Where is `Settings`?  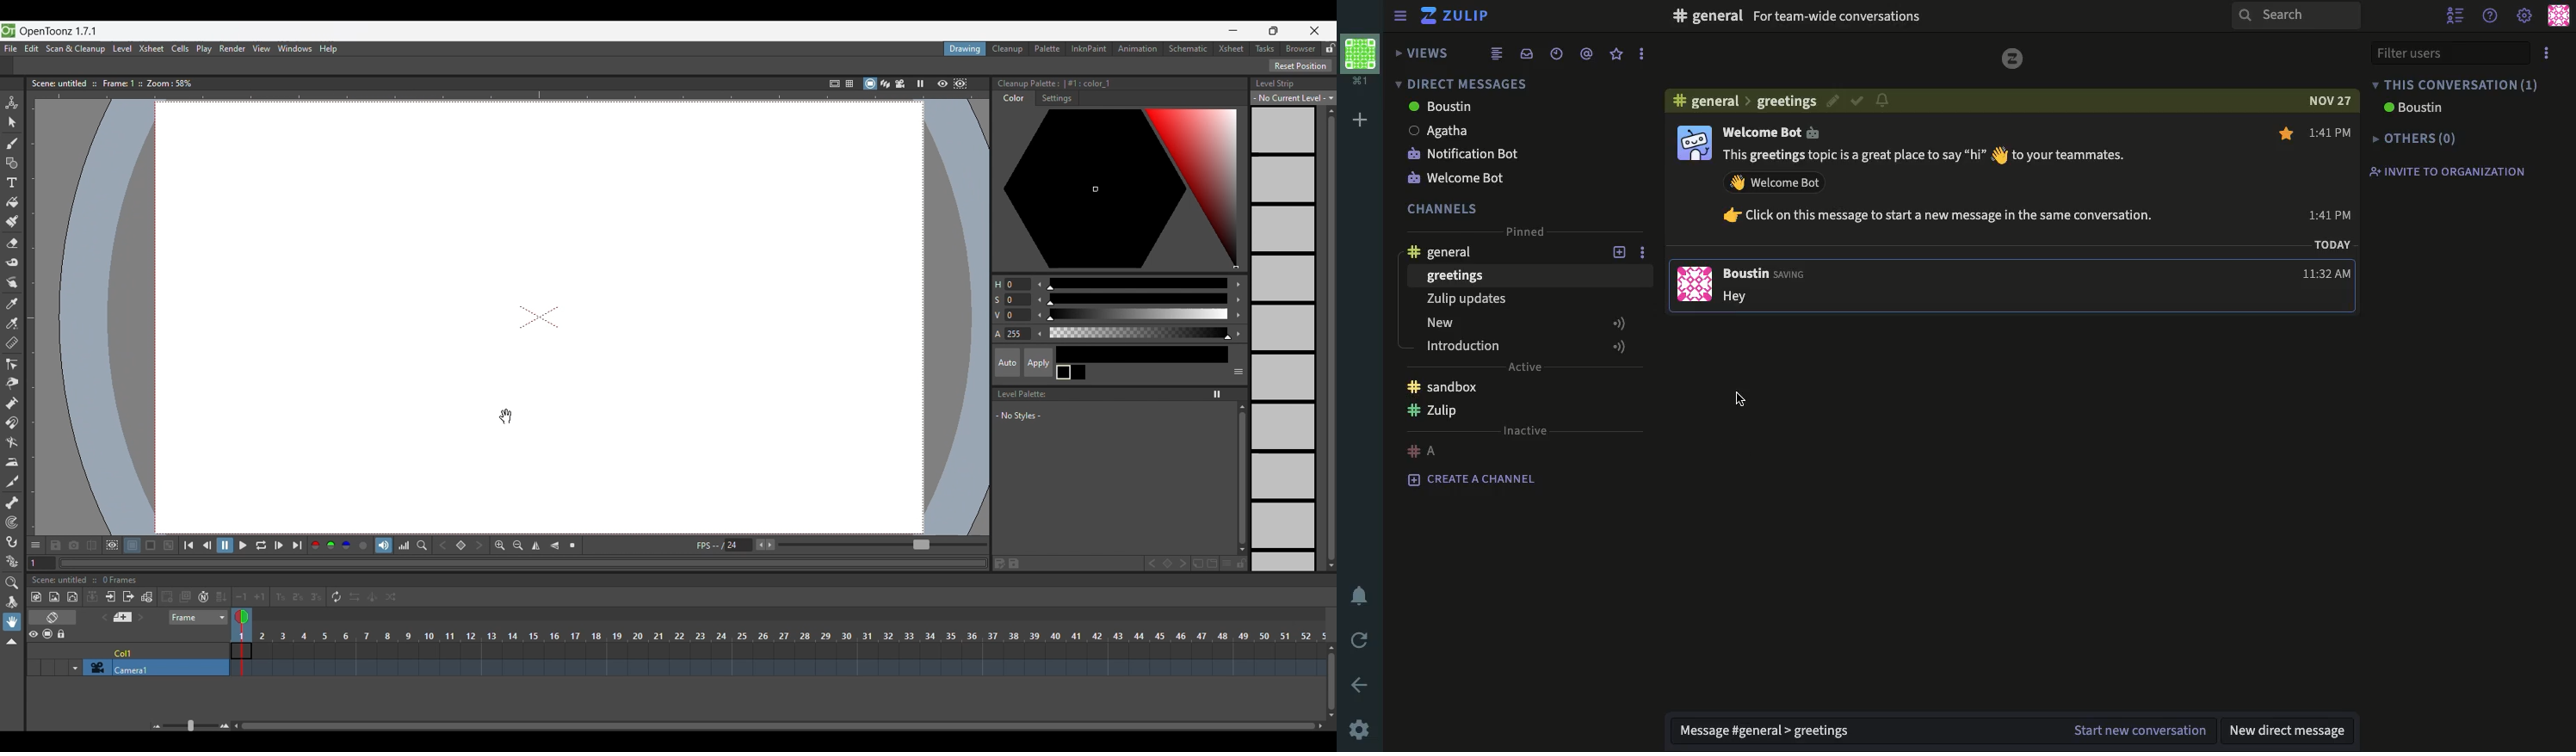 Settings is located at coordinates (1057, 97).